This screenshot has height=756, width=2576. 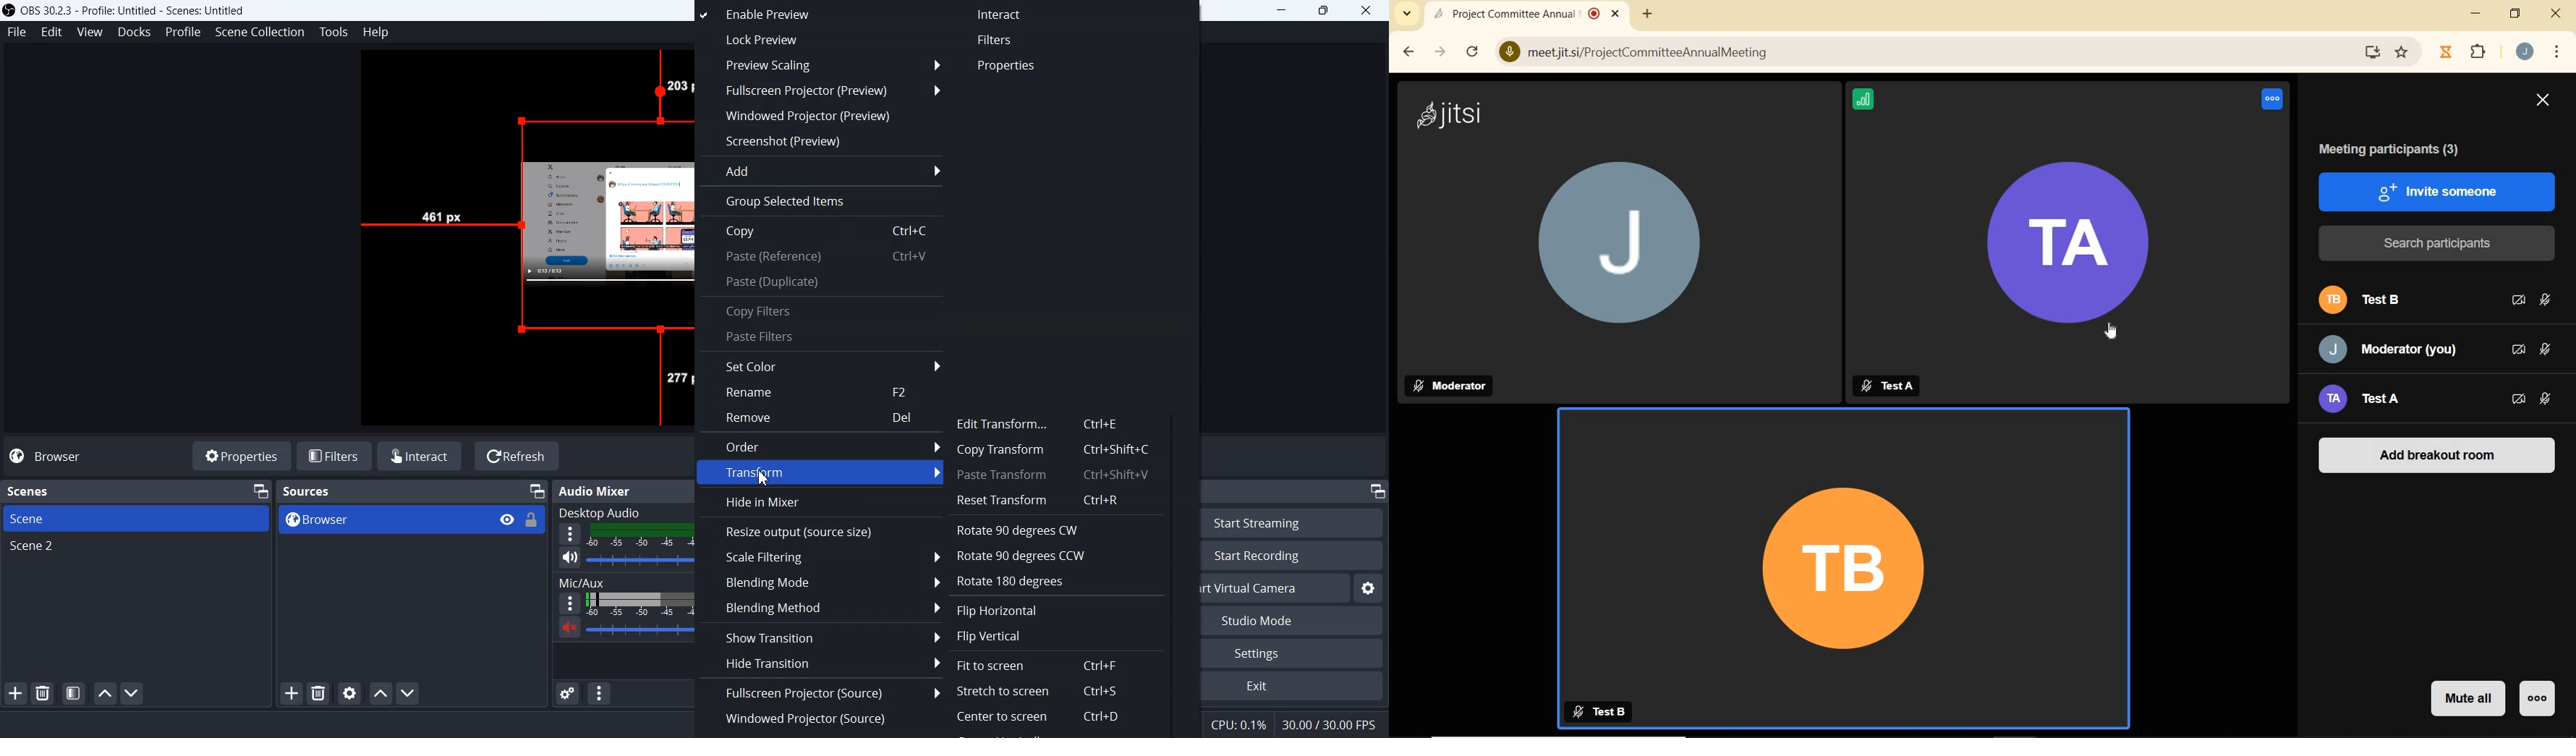 I want to click on close tab, so click(x=1614, y=14).